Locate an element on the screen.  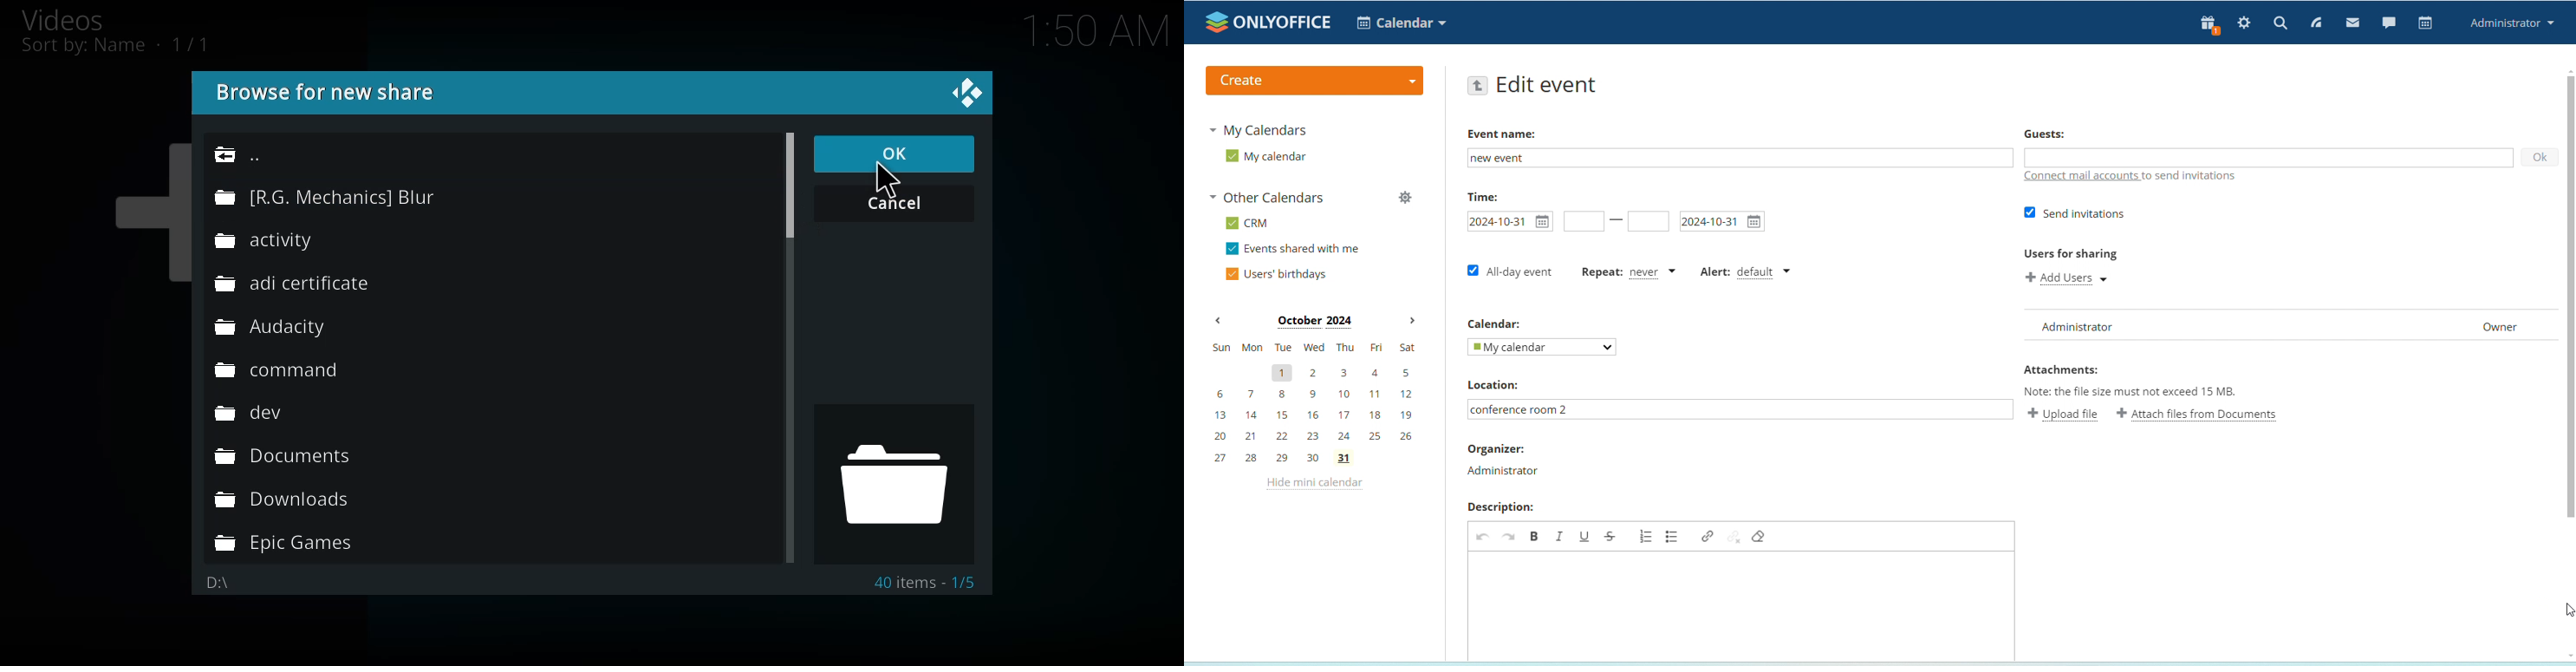
other calendars is located at coordinates (1271, 199).